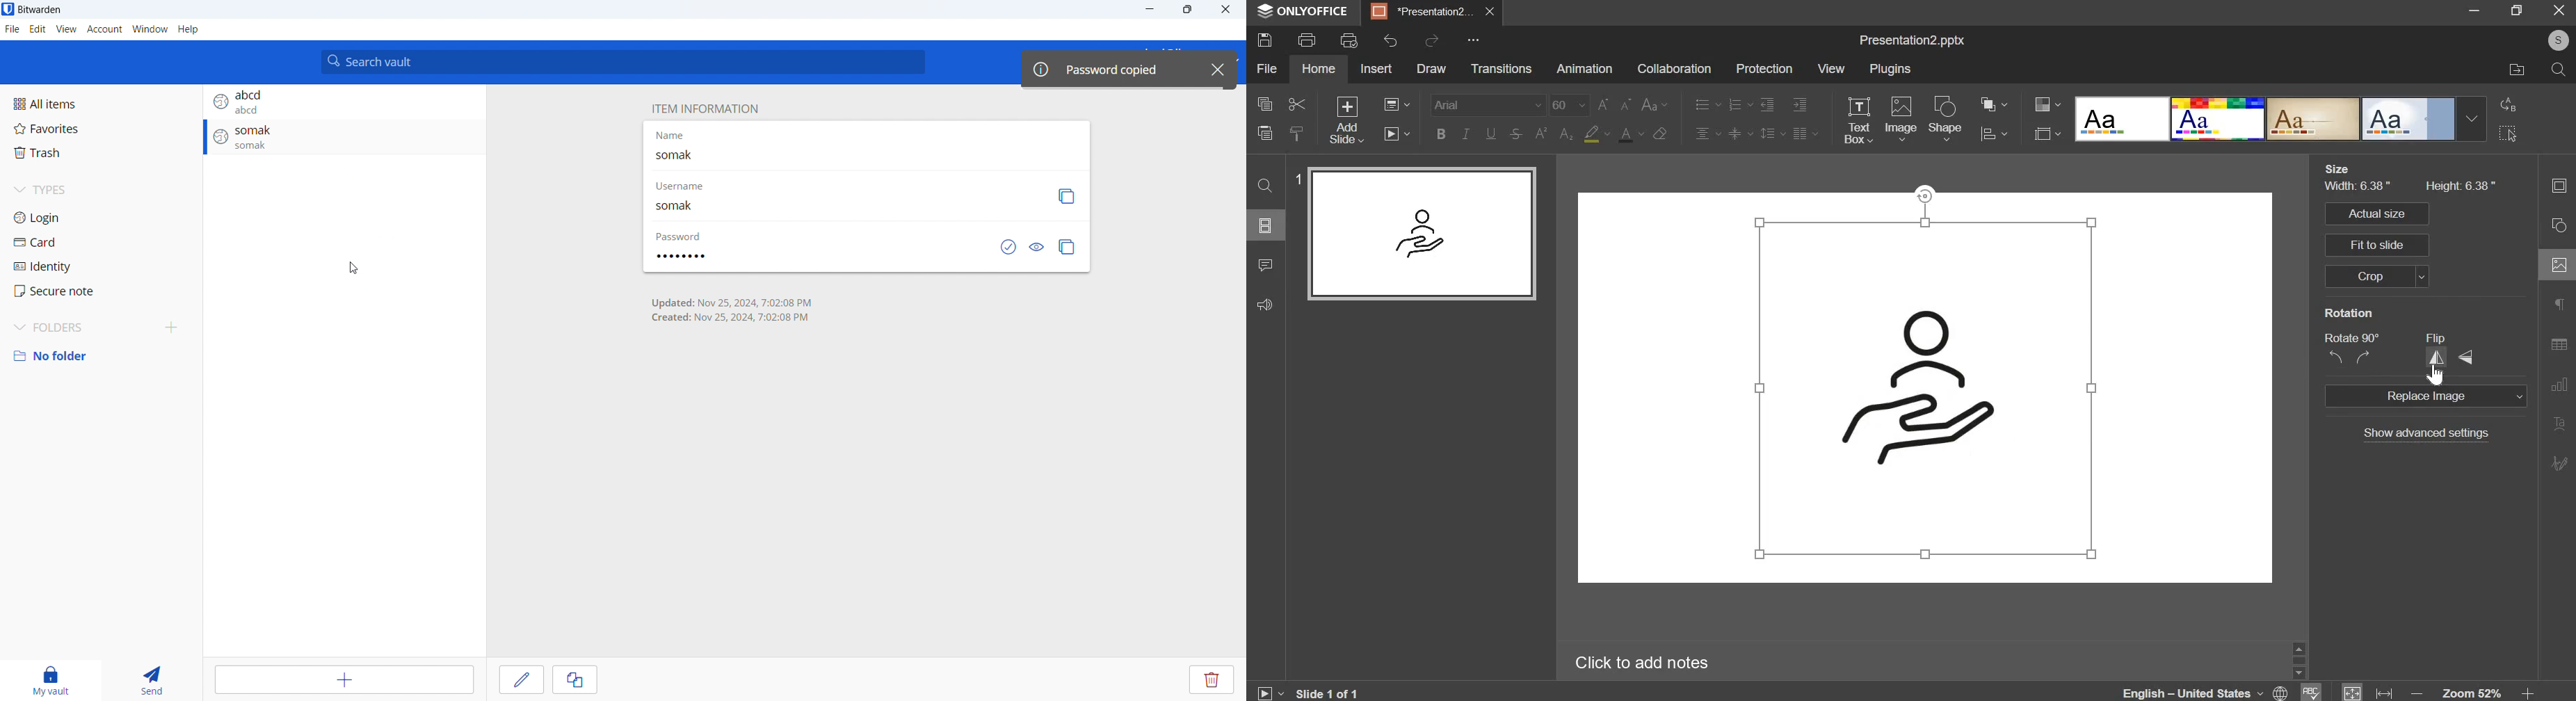  What do you see at coordinates (1067, 247) in the screenshot?
I see `copy password` at bounding box center [1067, 247].